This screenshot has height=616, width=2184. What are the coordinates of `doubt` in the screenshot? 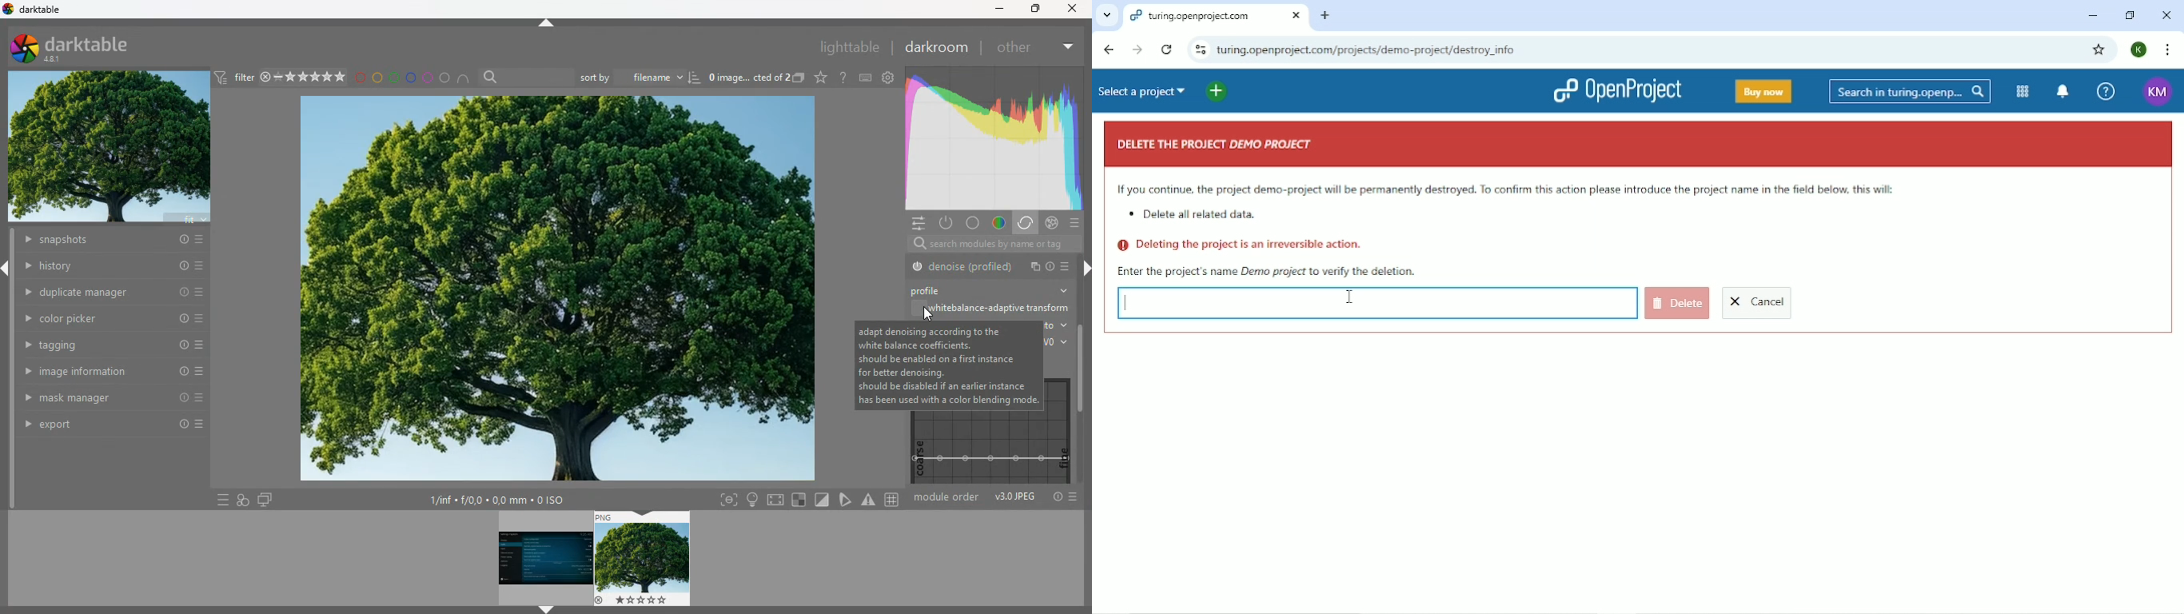 It's located at (841, 77).